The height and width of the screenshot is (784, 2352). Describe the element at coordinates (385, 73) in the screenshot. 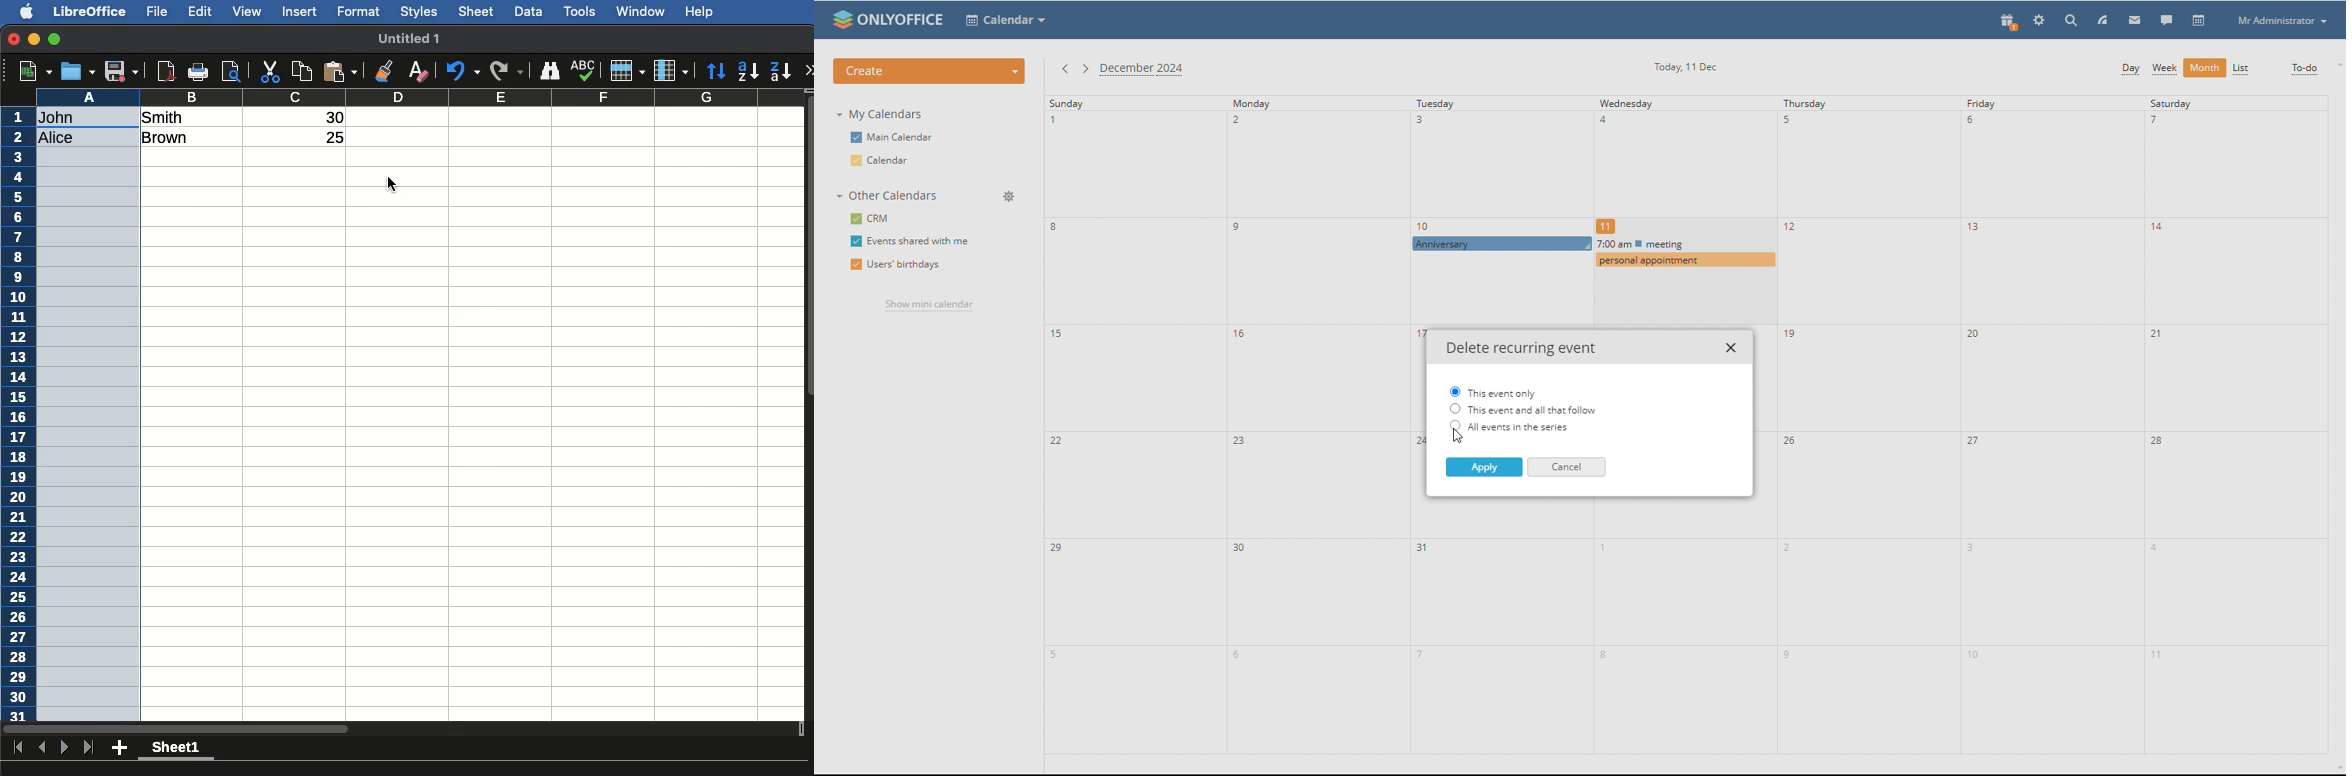

I see `Clone formatting` at that location.